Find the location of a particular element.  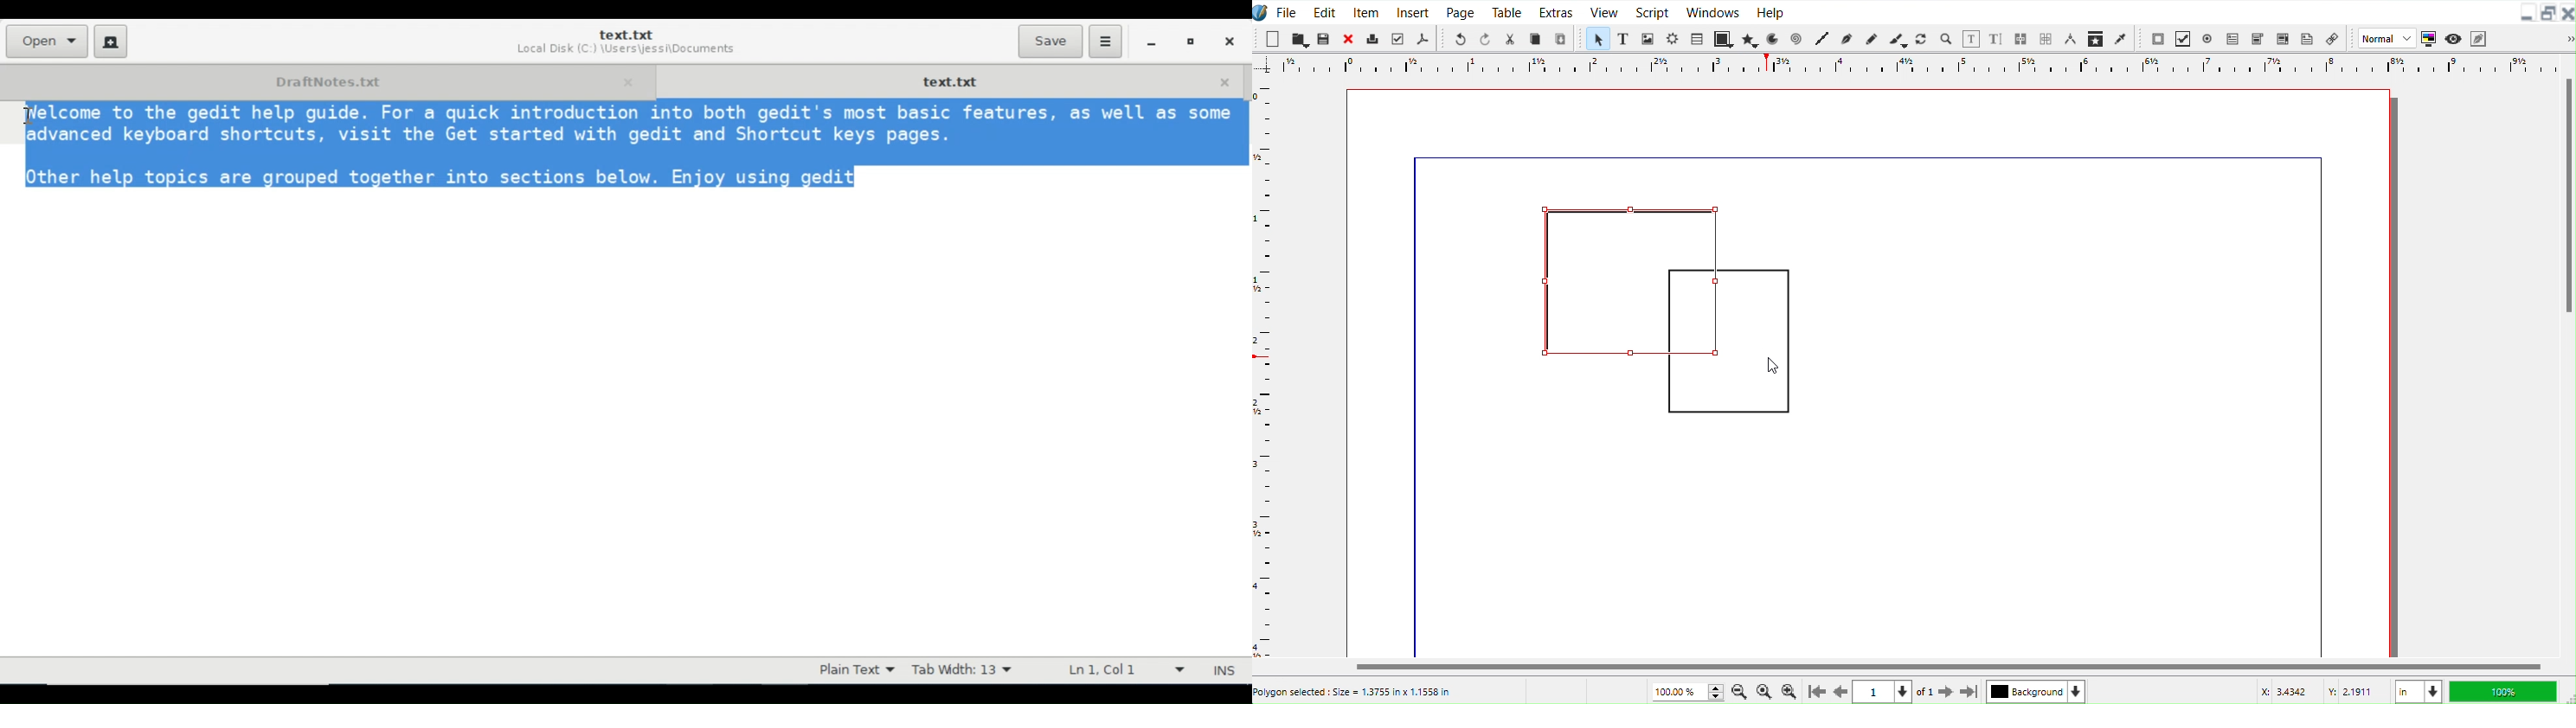

X Co-ordinate is located at coordinates (2284, 692).